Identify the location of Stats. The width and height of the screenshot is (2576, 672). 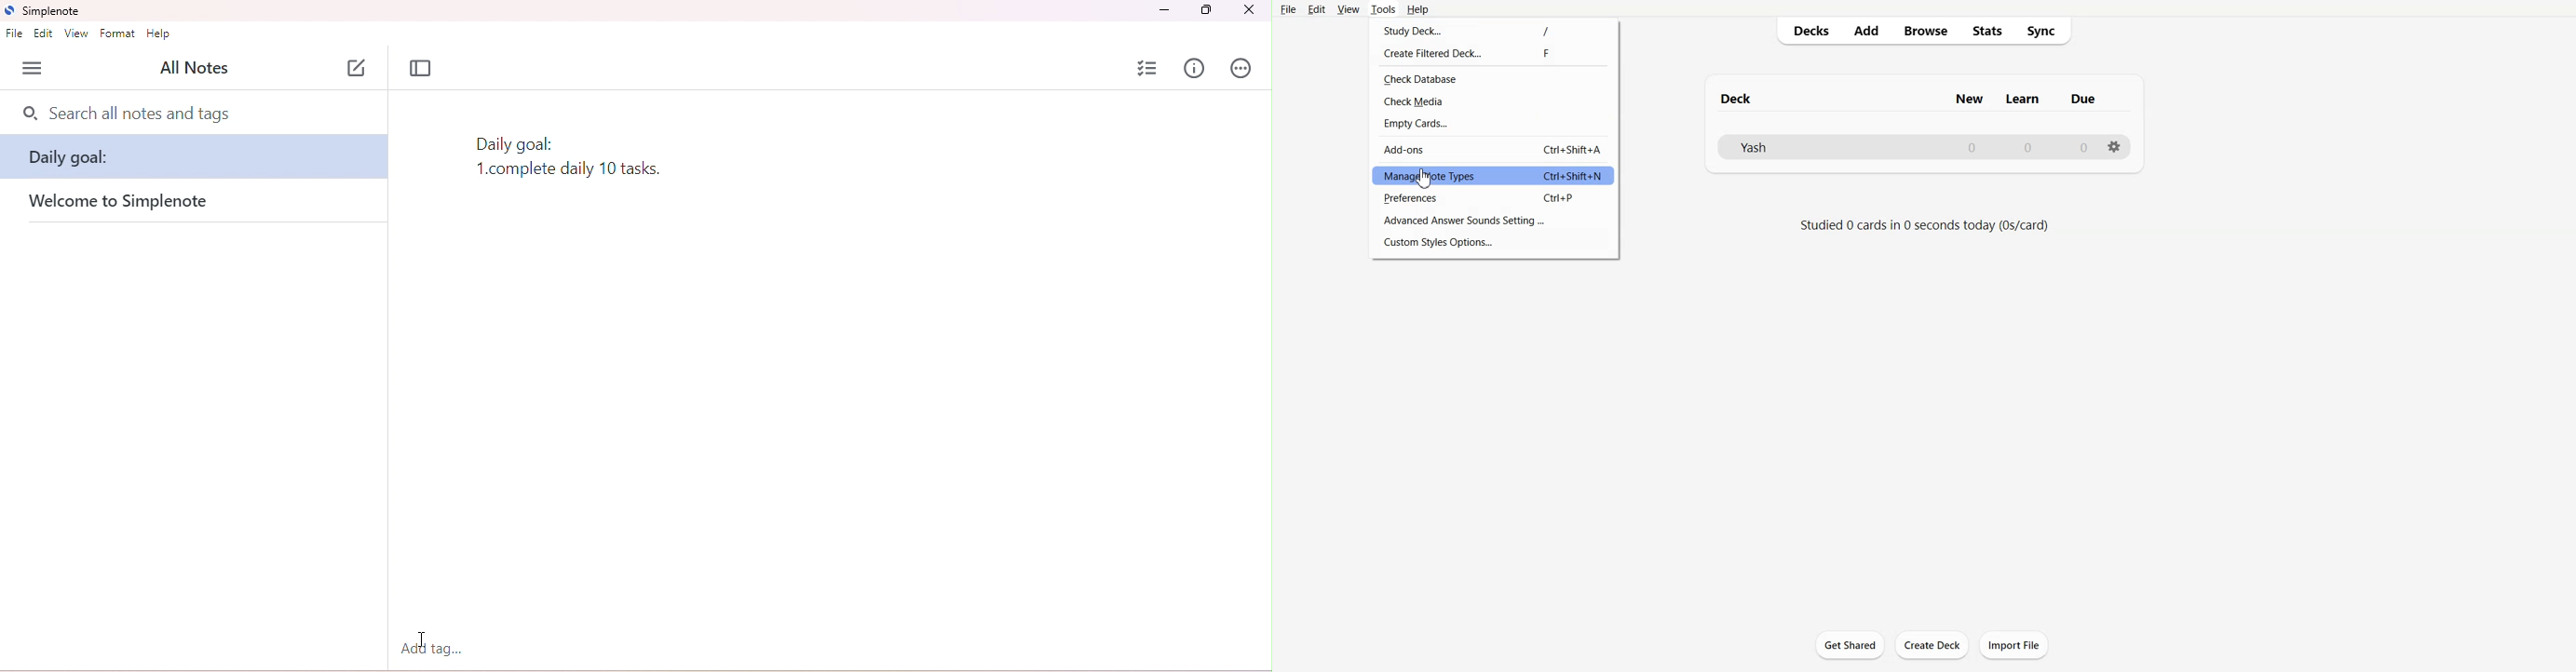
(1988, 31).